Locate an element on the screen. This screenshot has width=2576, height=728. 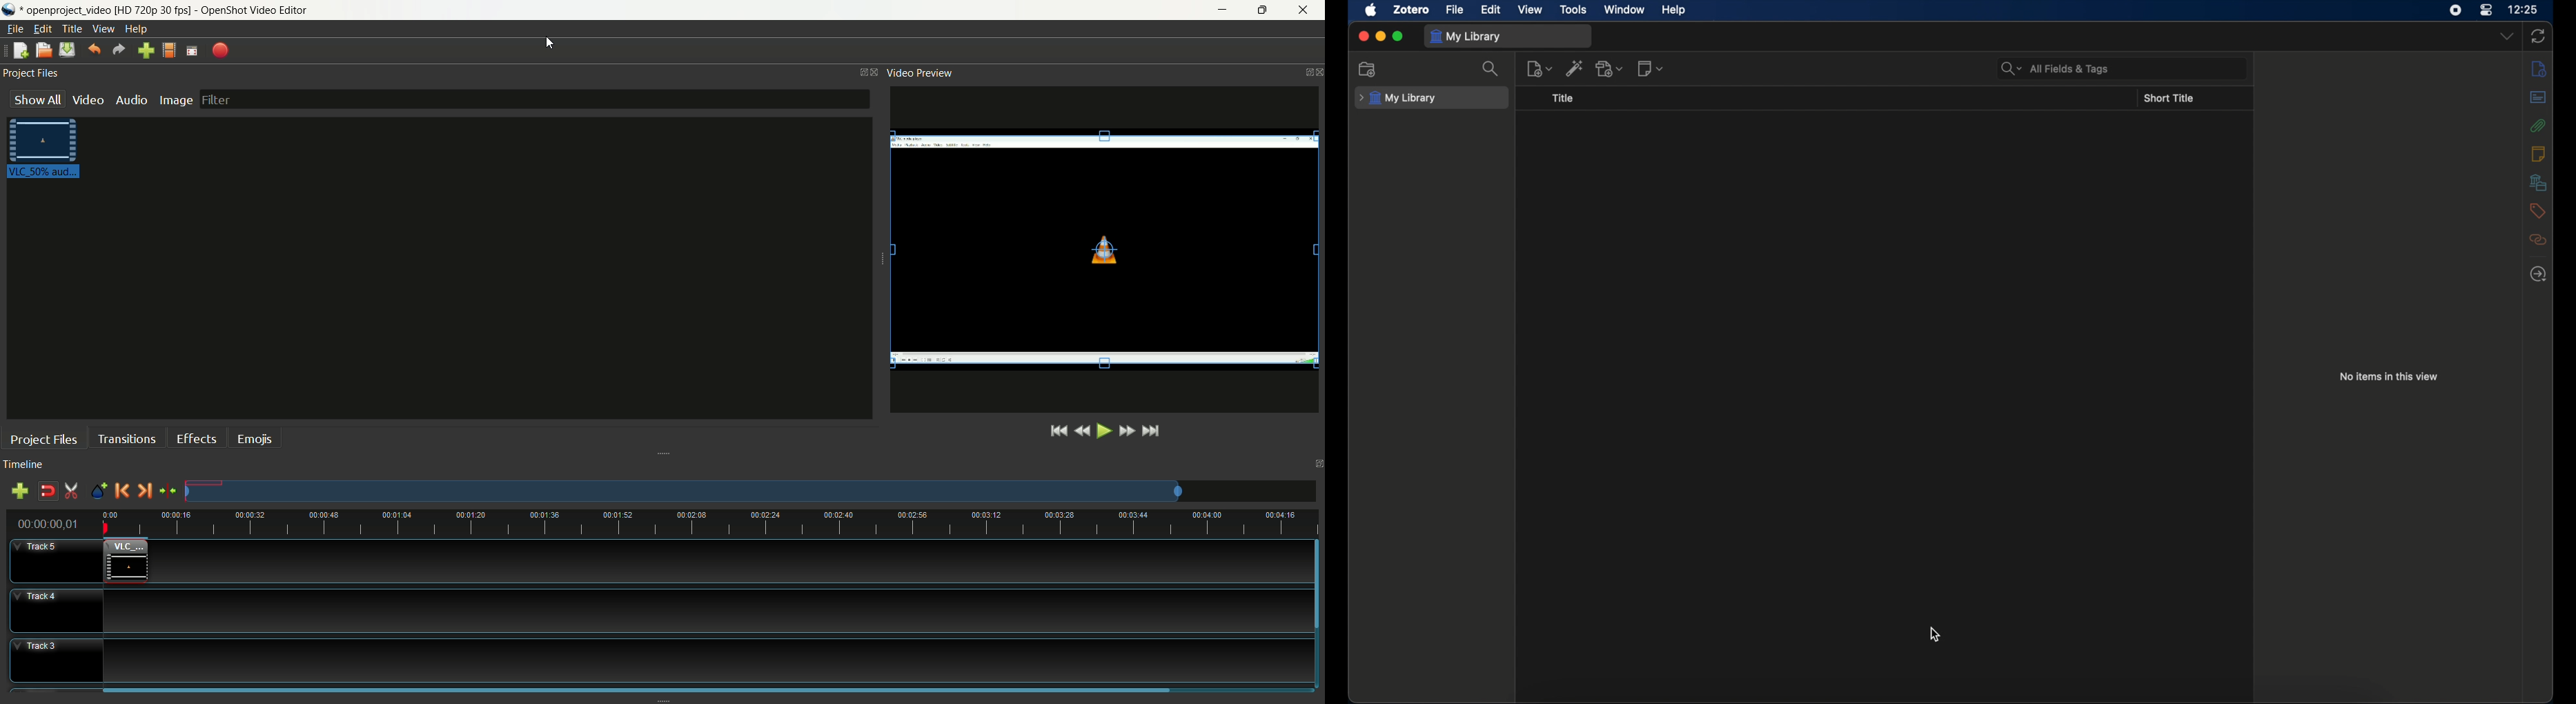
redo is located at coordinates (117, 50).